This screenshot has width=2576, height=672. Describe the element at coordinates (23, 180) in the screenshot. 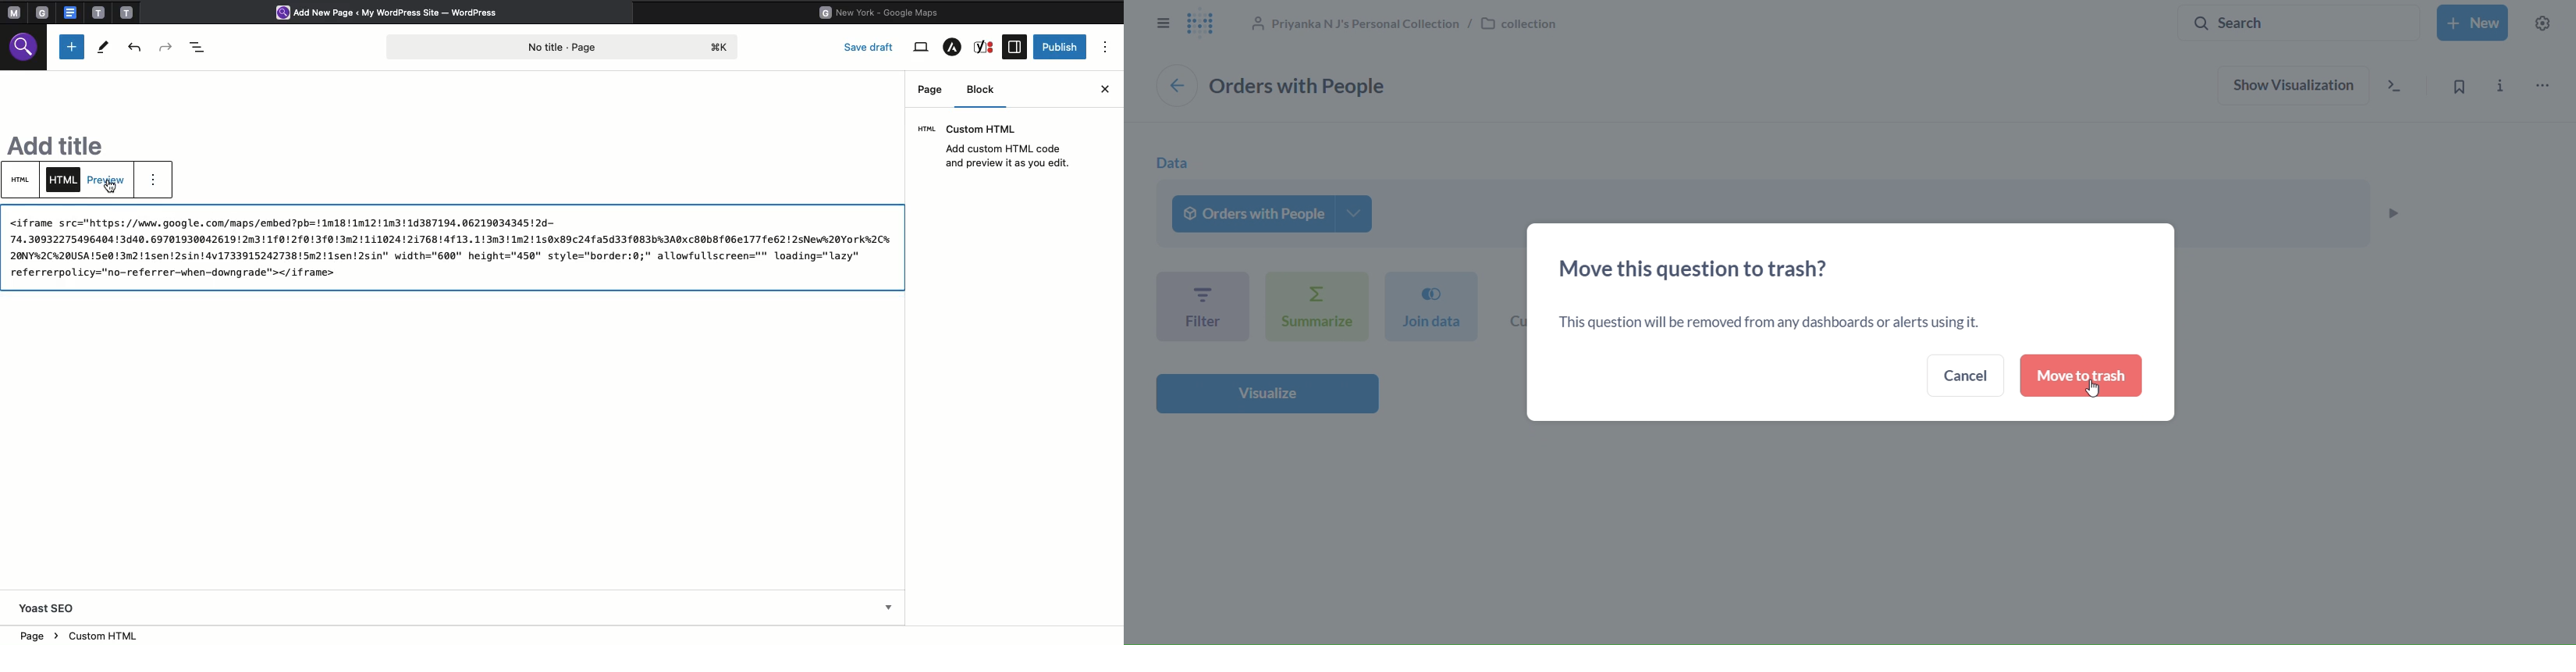

I see `HTML` at that location.